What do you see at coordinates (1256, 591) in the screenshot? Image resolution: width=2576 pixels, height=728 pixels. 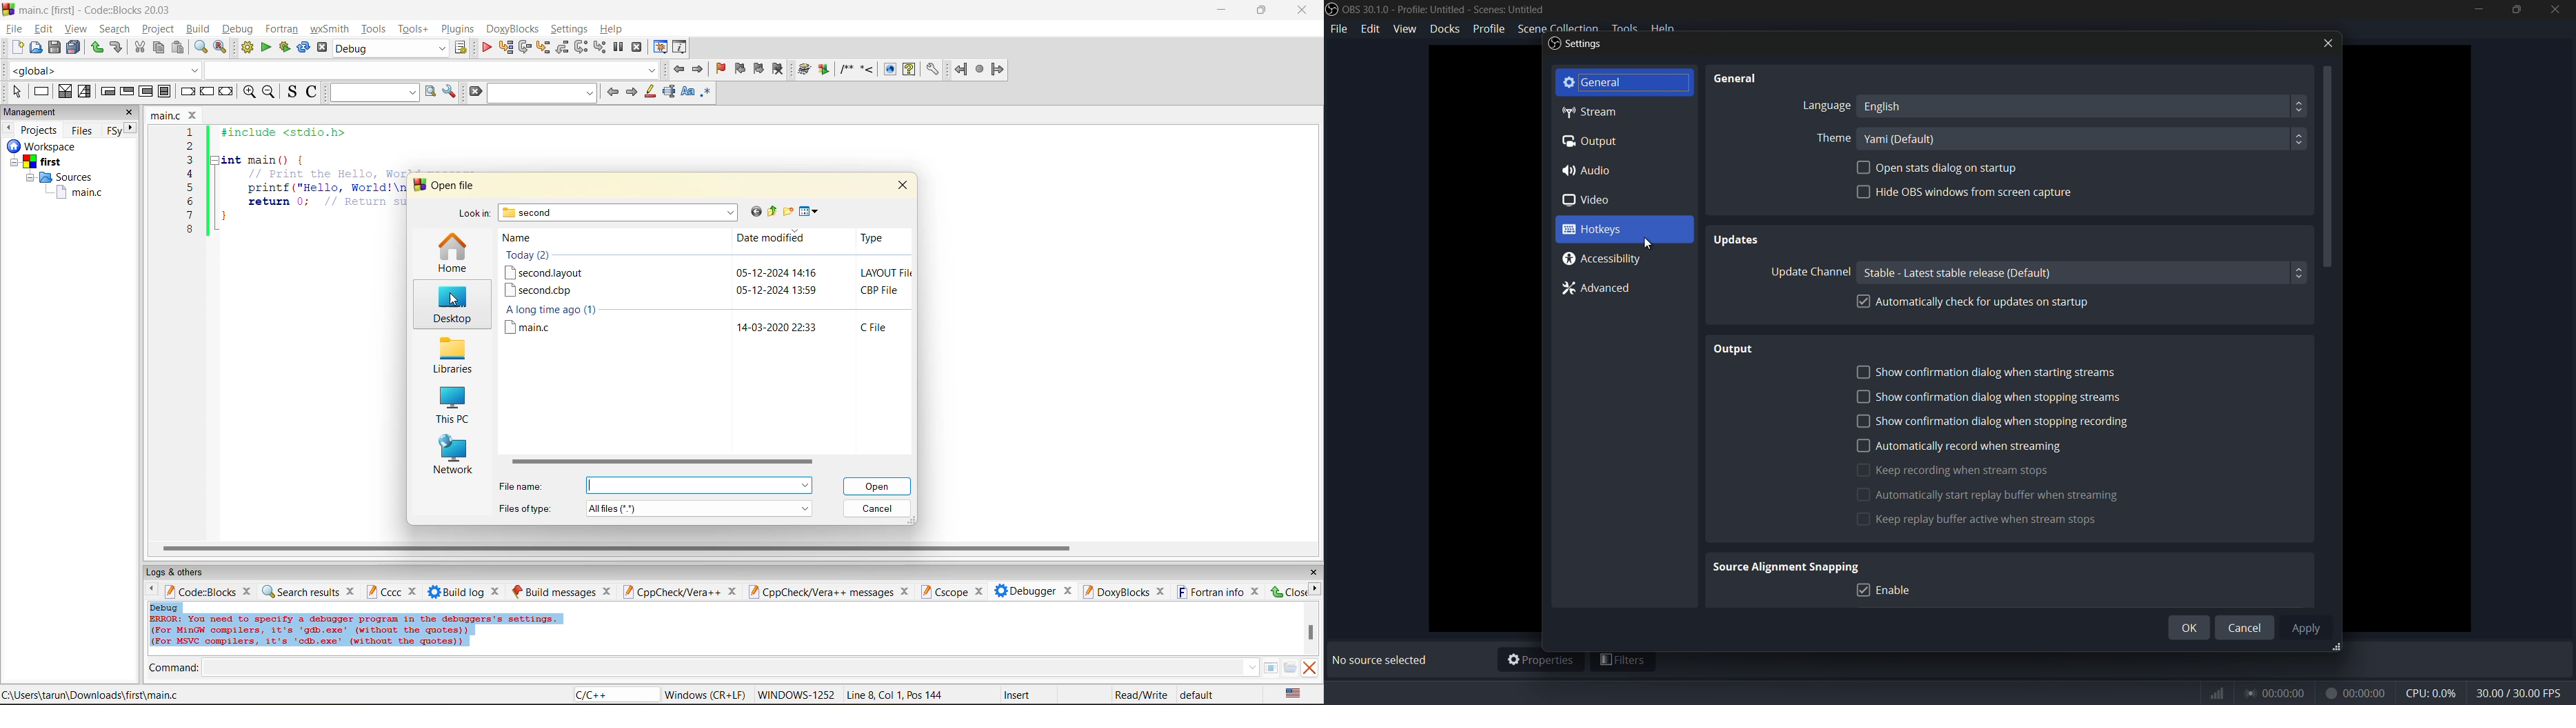 I see `close` at bounding box center [1256, 591].